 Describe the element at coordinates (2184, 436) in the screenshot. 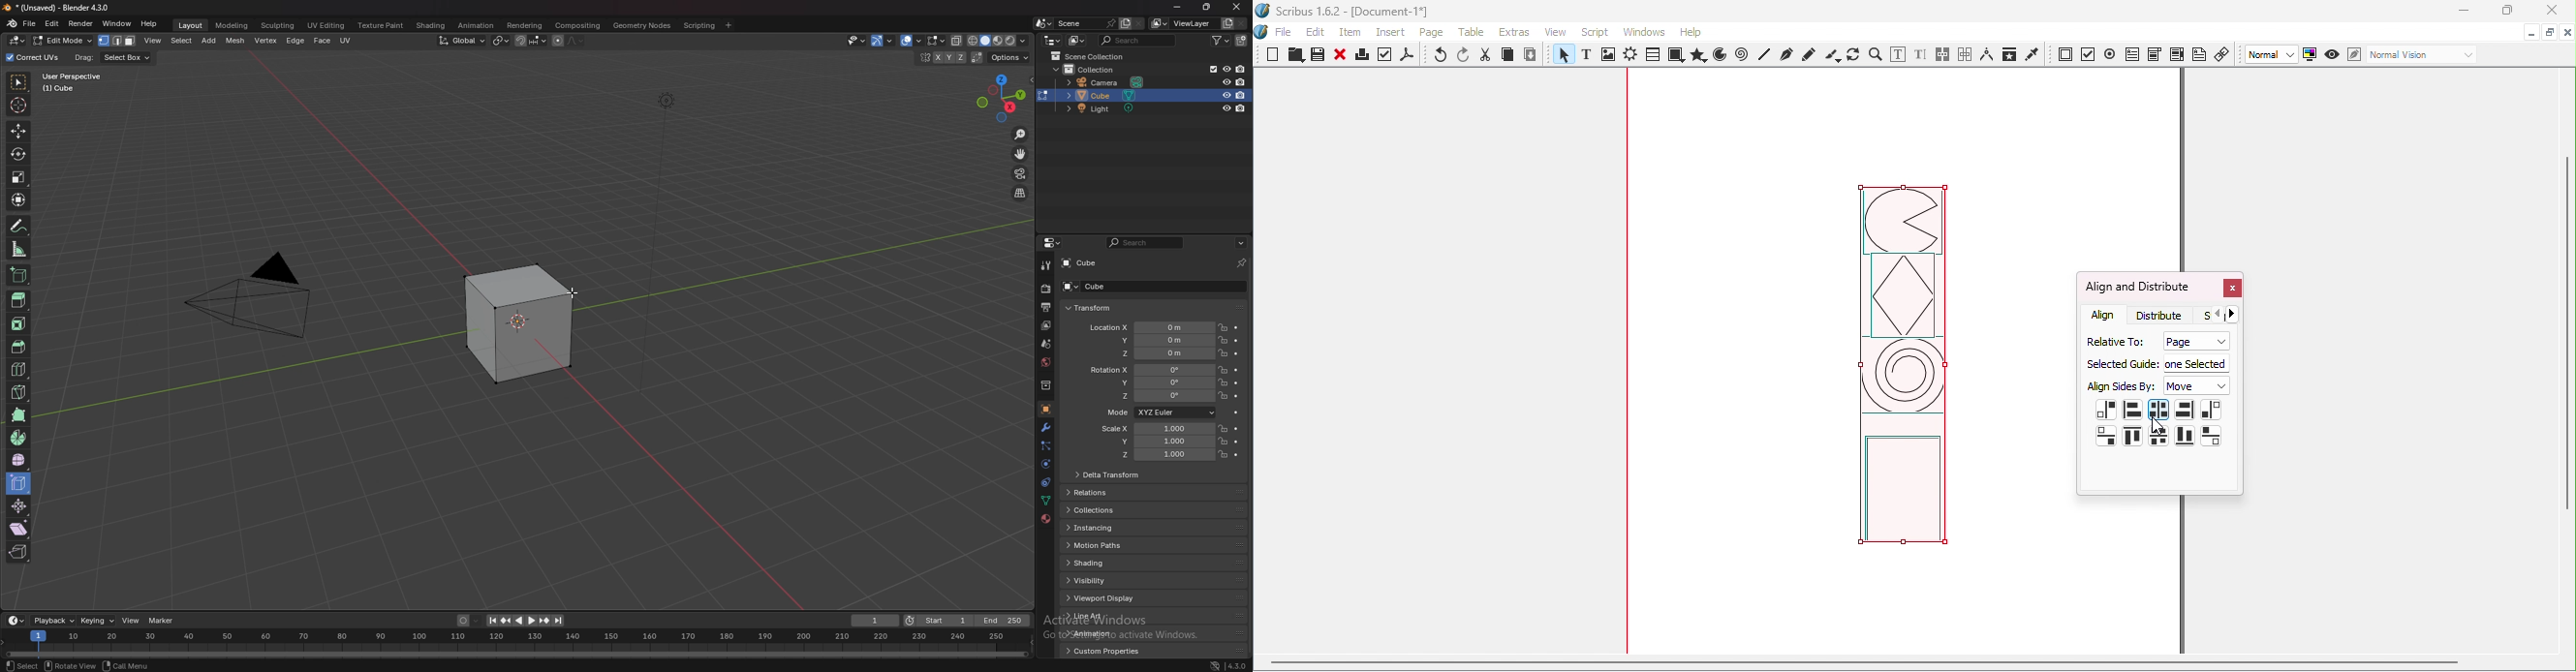

I see `Align bottoms` at that location.